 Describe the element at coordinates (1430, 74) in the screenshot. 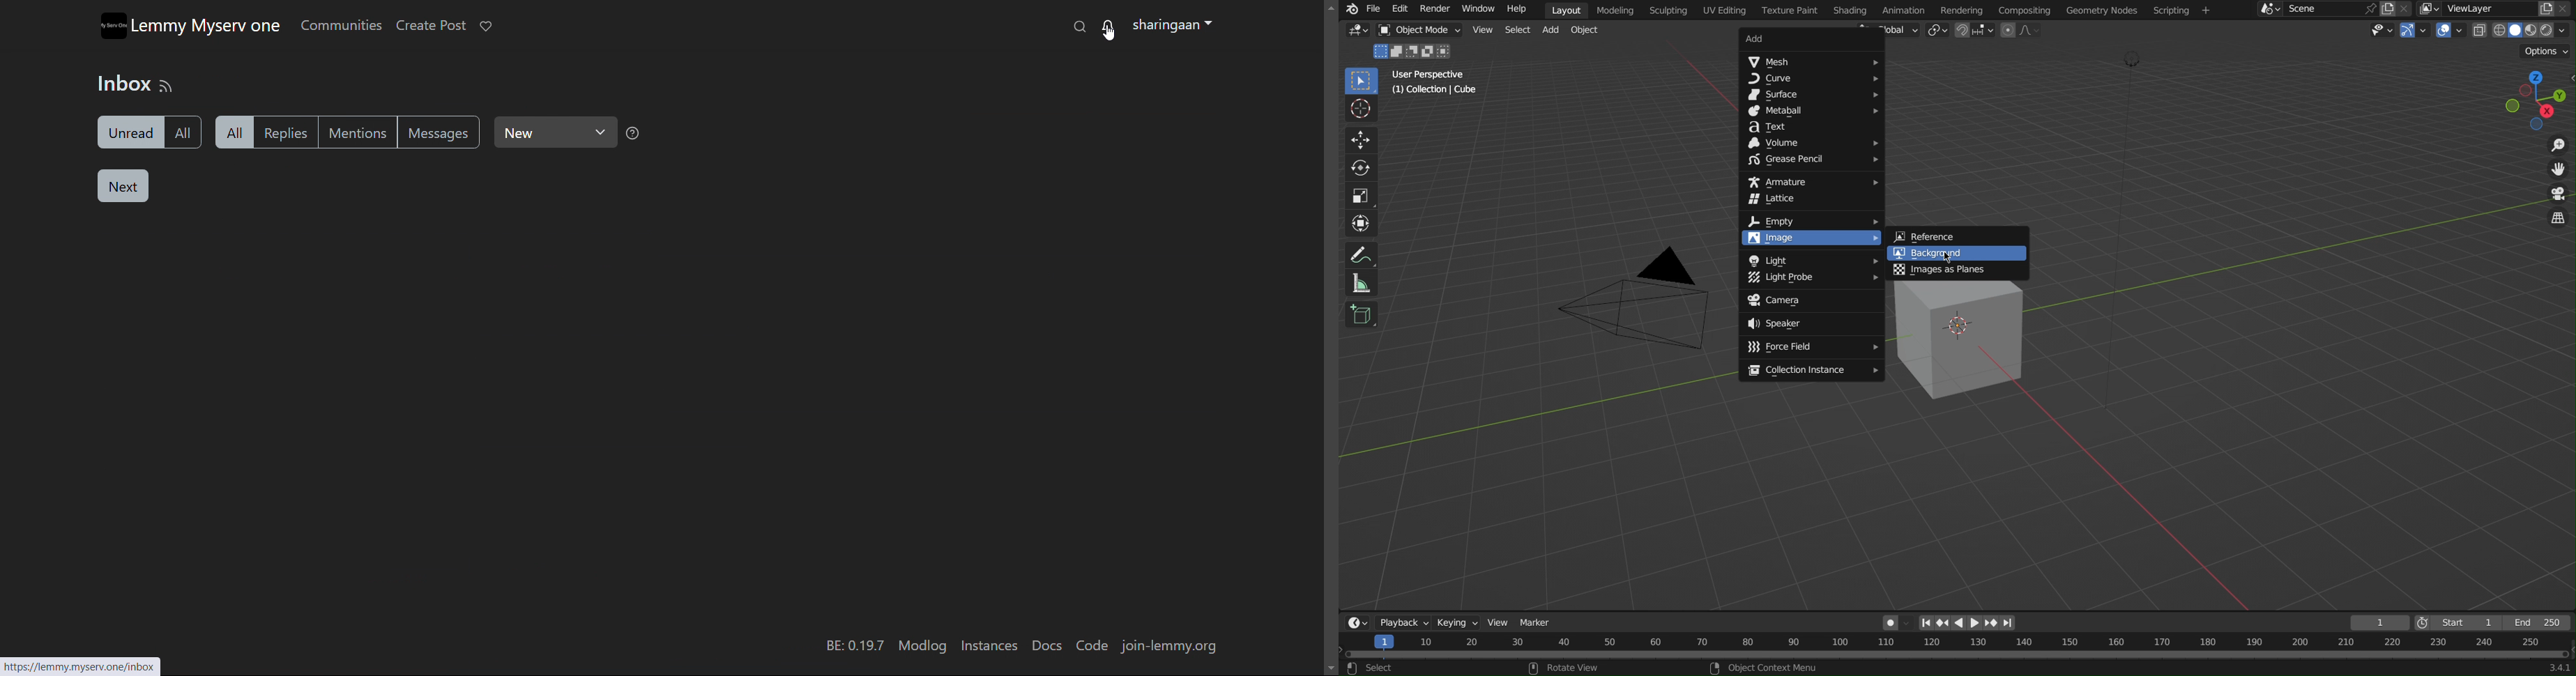

I see `User Perspective` at that location.